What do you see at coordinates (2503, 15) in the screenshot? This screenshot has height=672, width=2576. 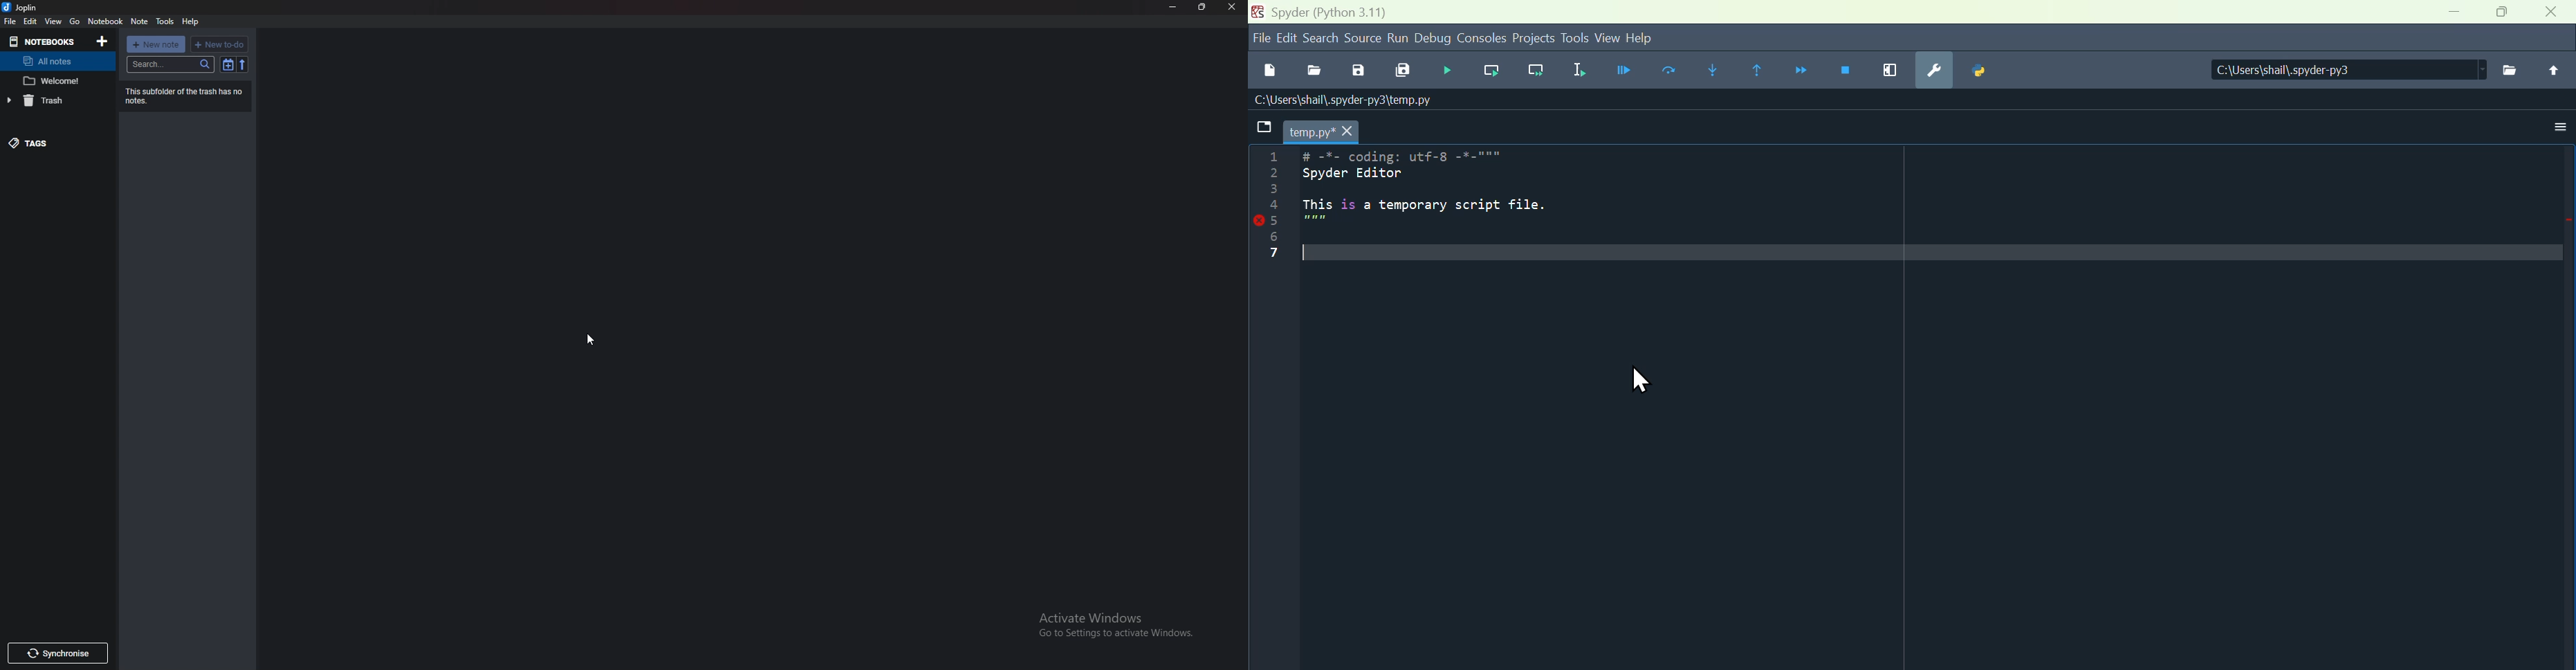 I see `maximise` at bounding box center [2503, 15].